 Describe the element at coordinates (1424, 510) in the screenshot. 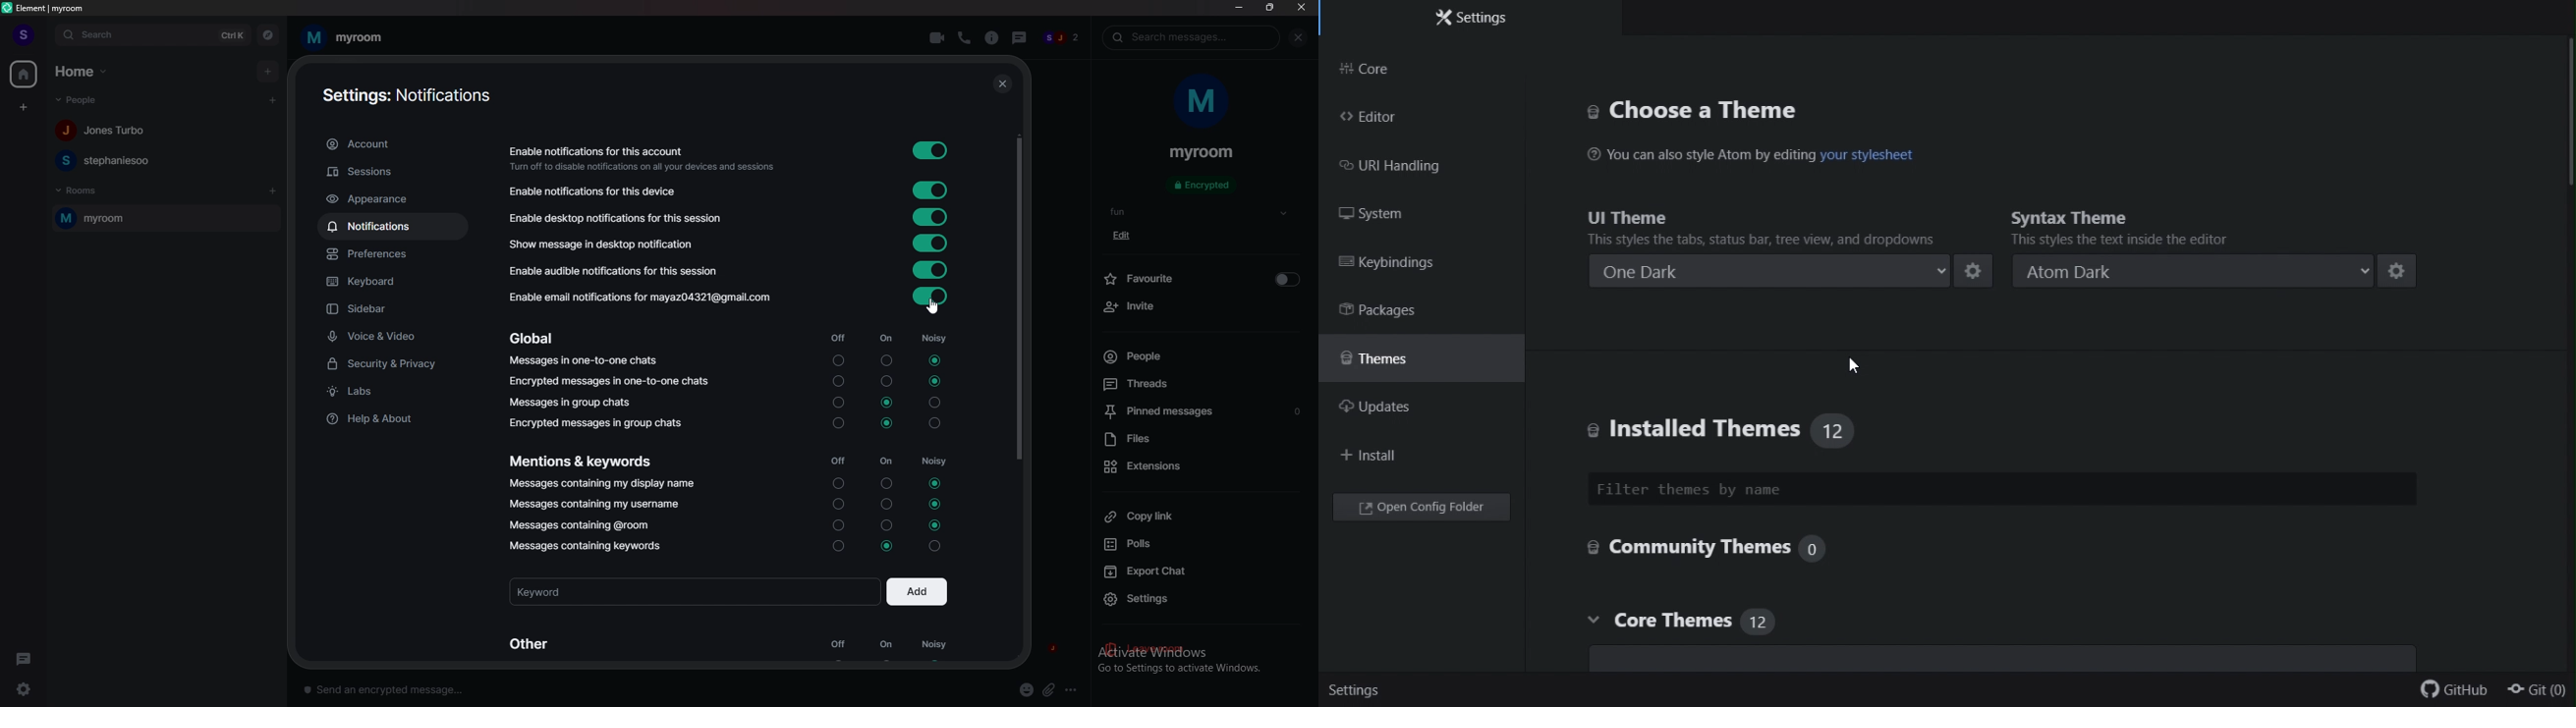

I see `Open config folder` at that location.